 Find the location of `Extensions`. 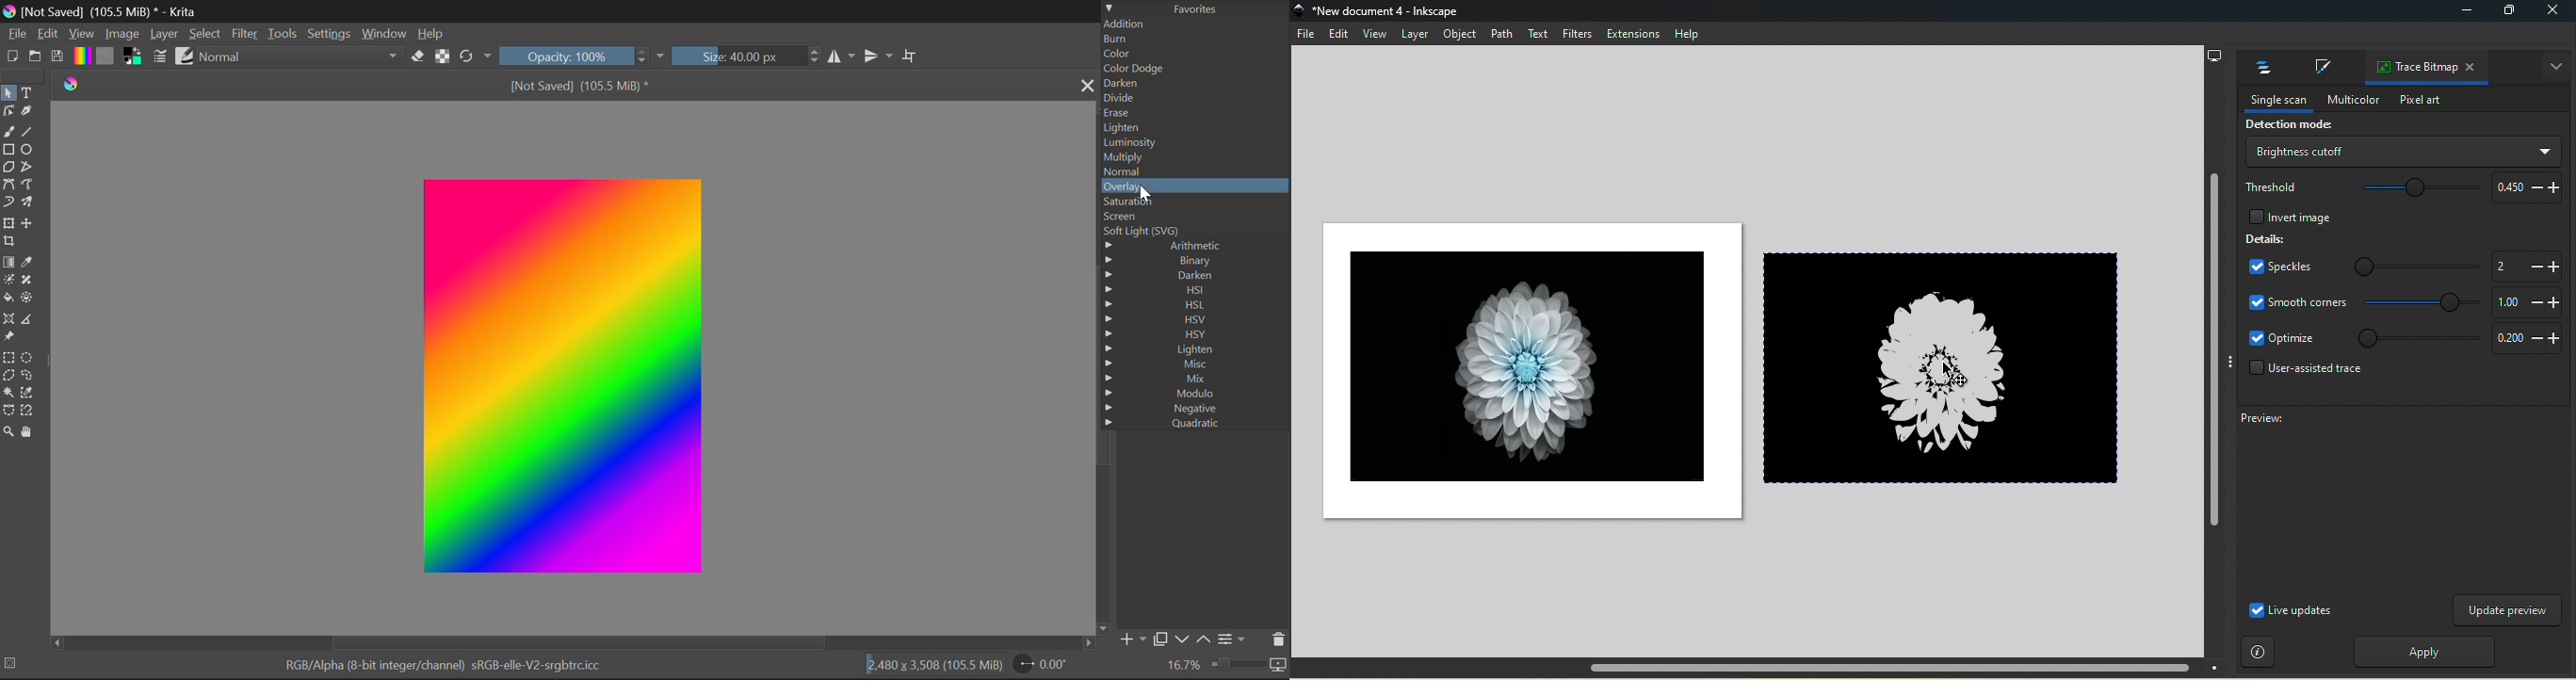

Extensions is located at coordinates (1635, 34).